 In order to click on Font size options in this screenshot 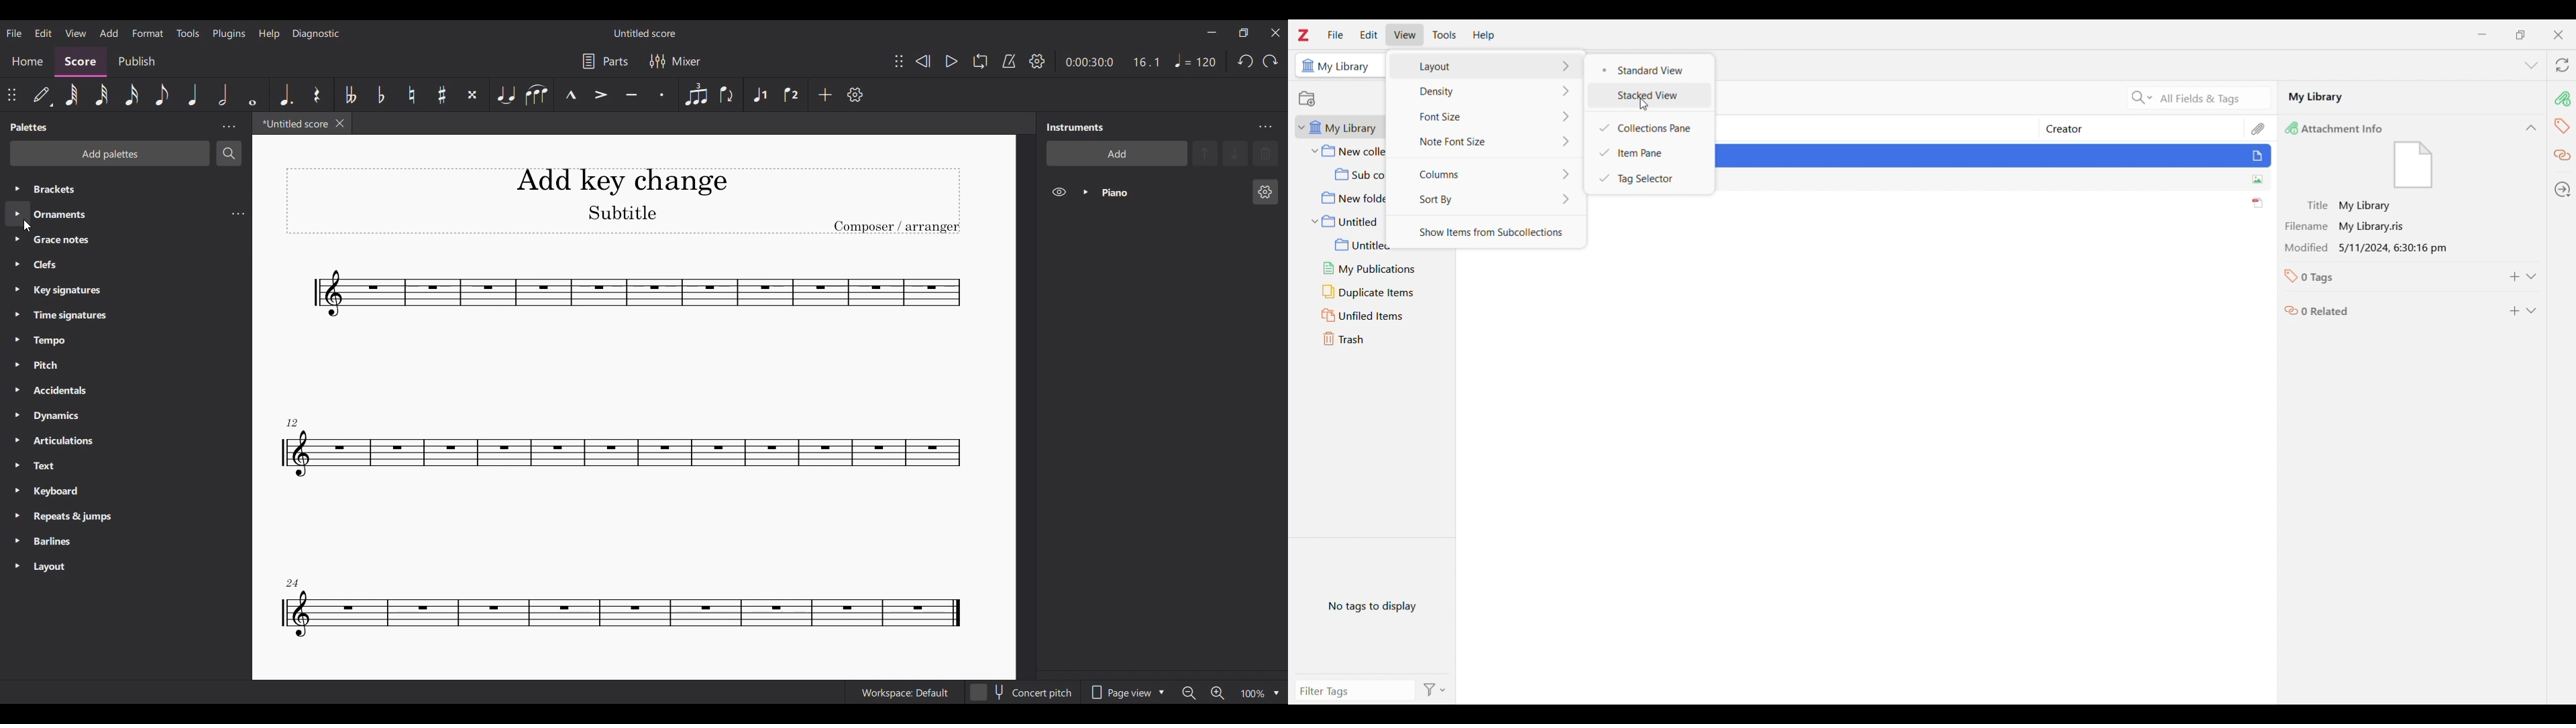, I will do `click(1487, 116)`.